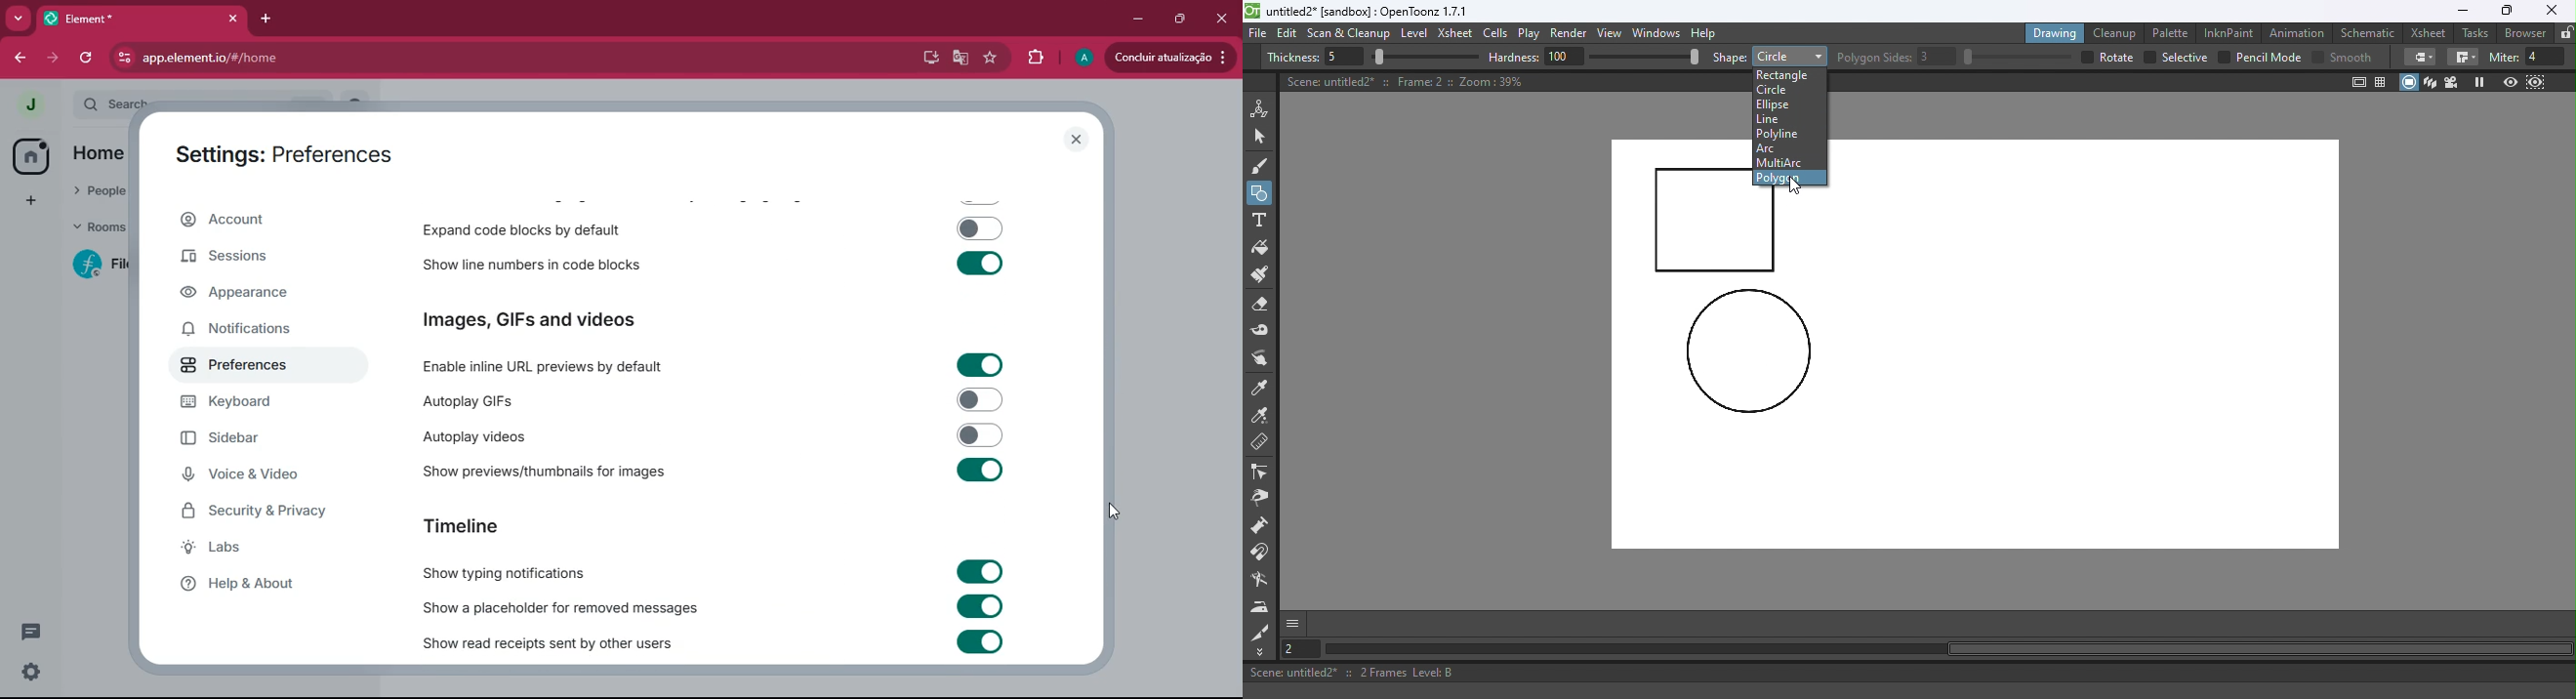 This screenshot has width=2576, height=700. I want to click on extensions, so click(1038, 59).